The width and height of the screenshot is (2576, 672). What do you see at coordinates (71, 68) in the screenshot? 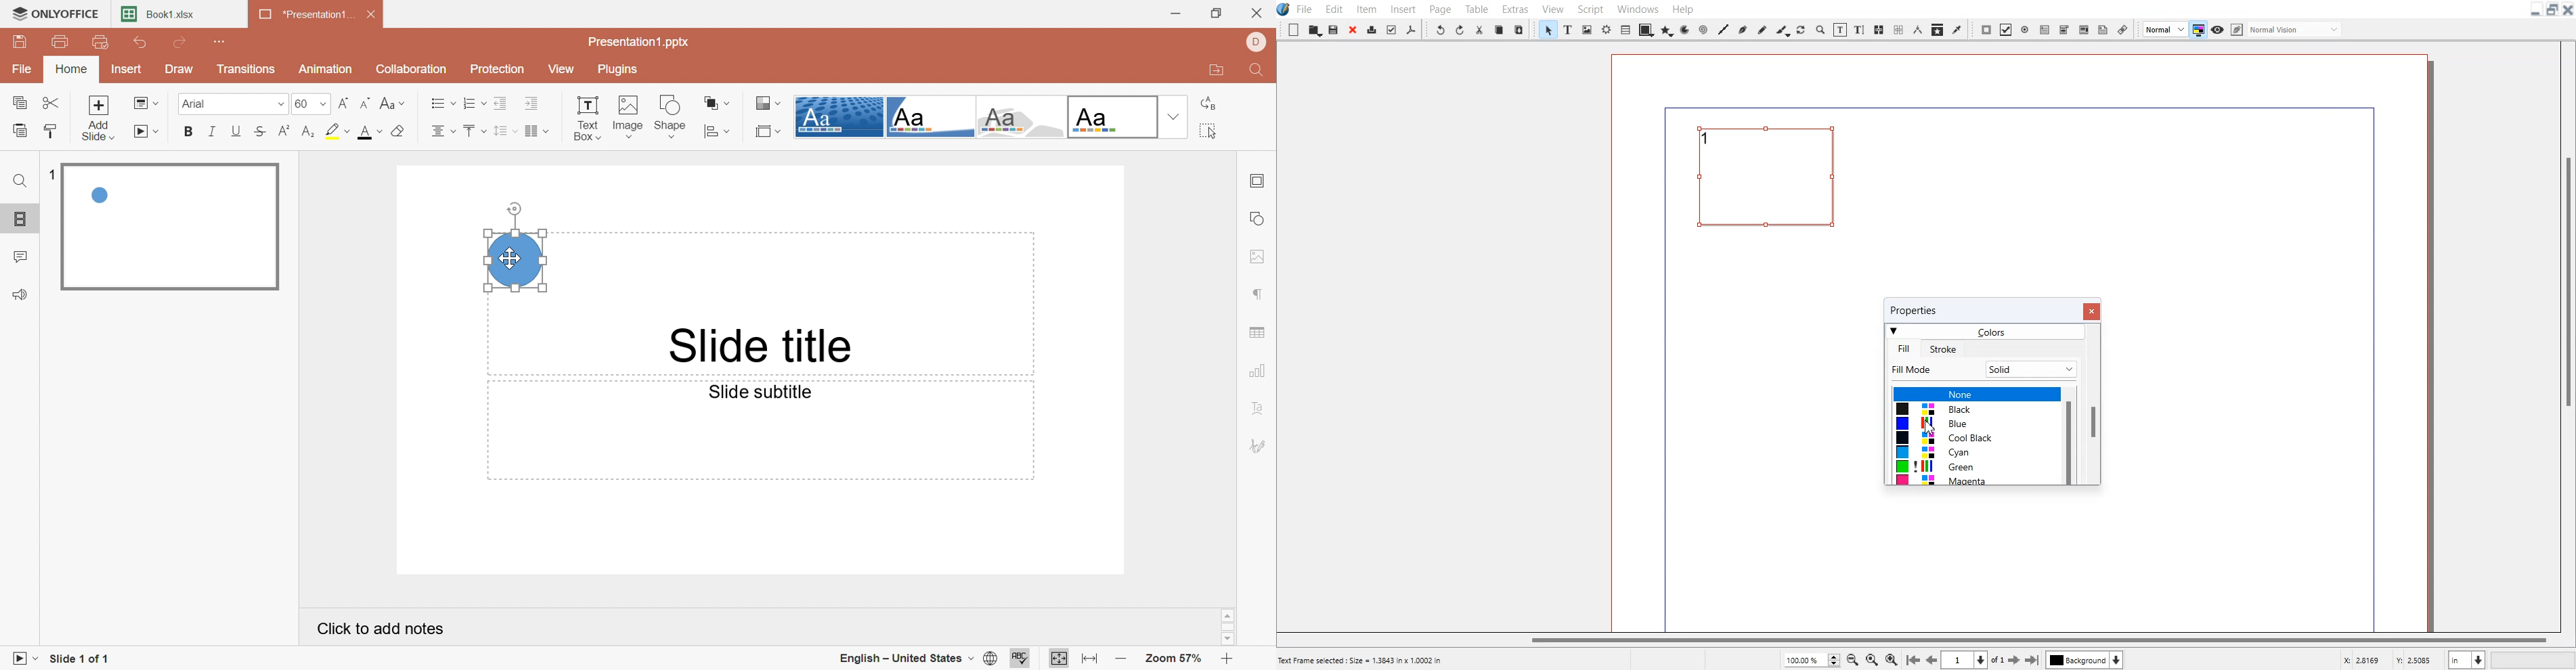
I see `Home` at bounding box center [71, 68].